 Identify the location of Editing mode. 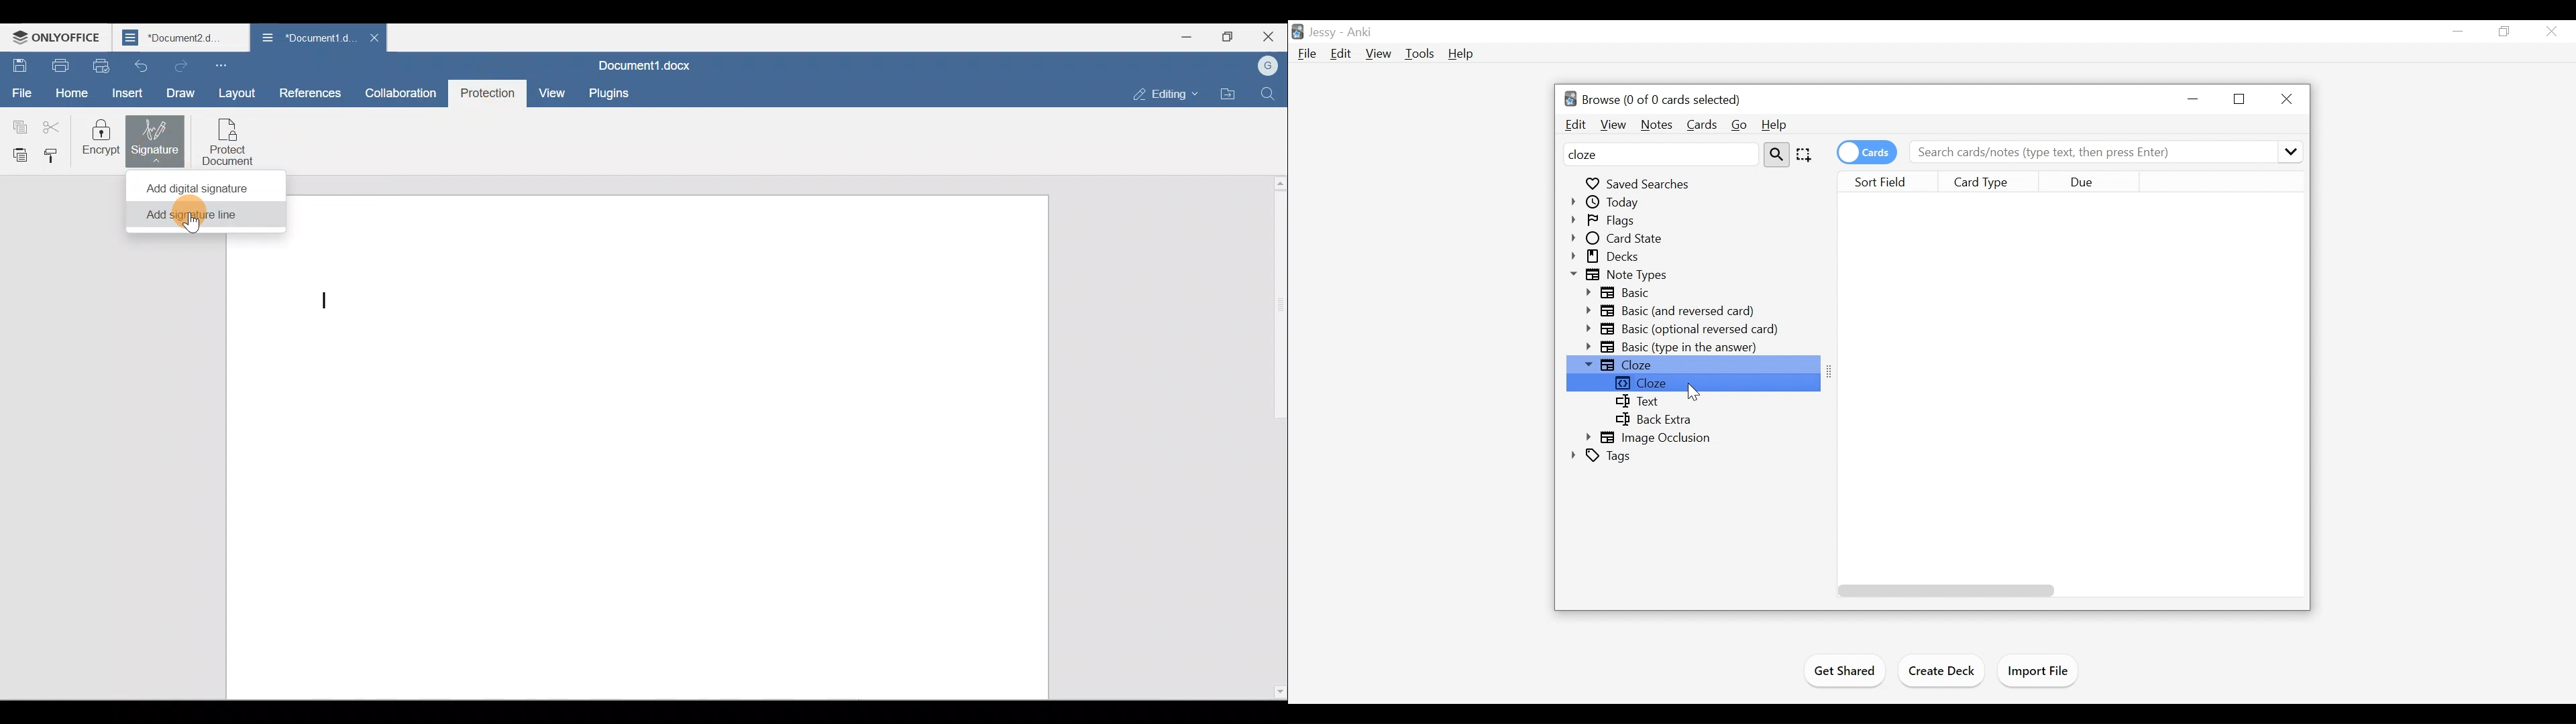
(1168, 94).